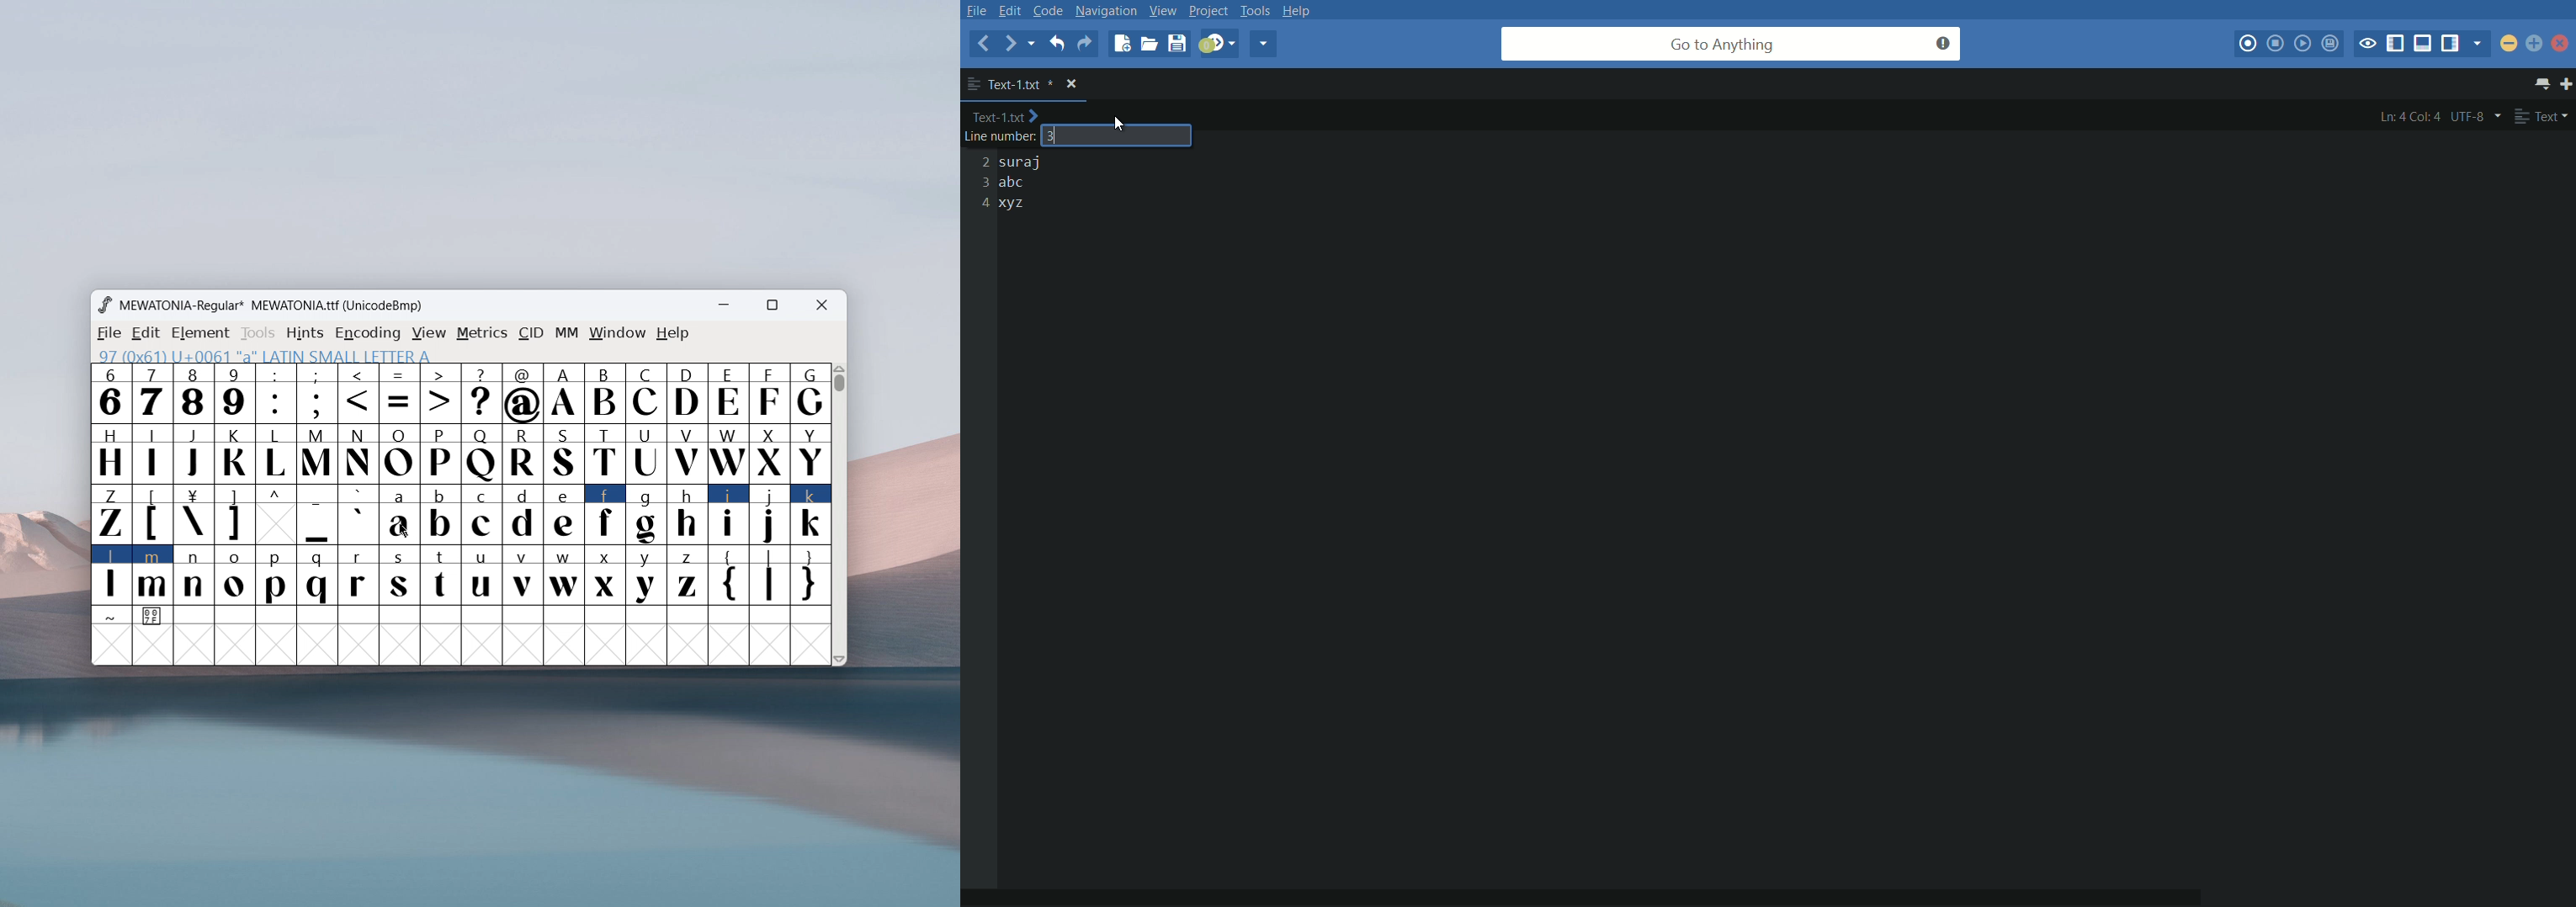 The height and width of the screenshot is (924, 2576). I want to click on 0 0 7 F, so click(154, 618).